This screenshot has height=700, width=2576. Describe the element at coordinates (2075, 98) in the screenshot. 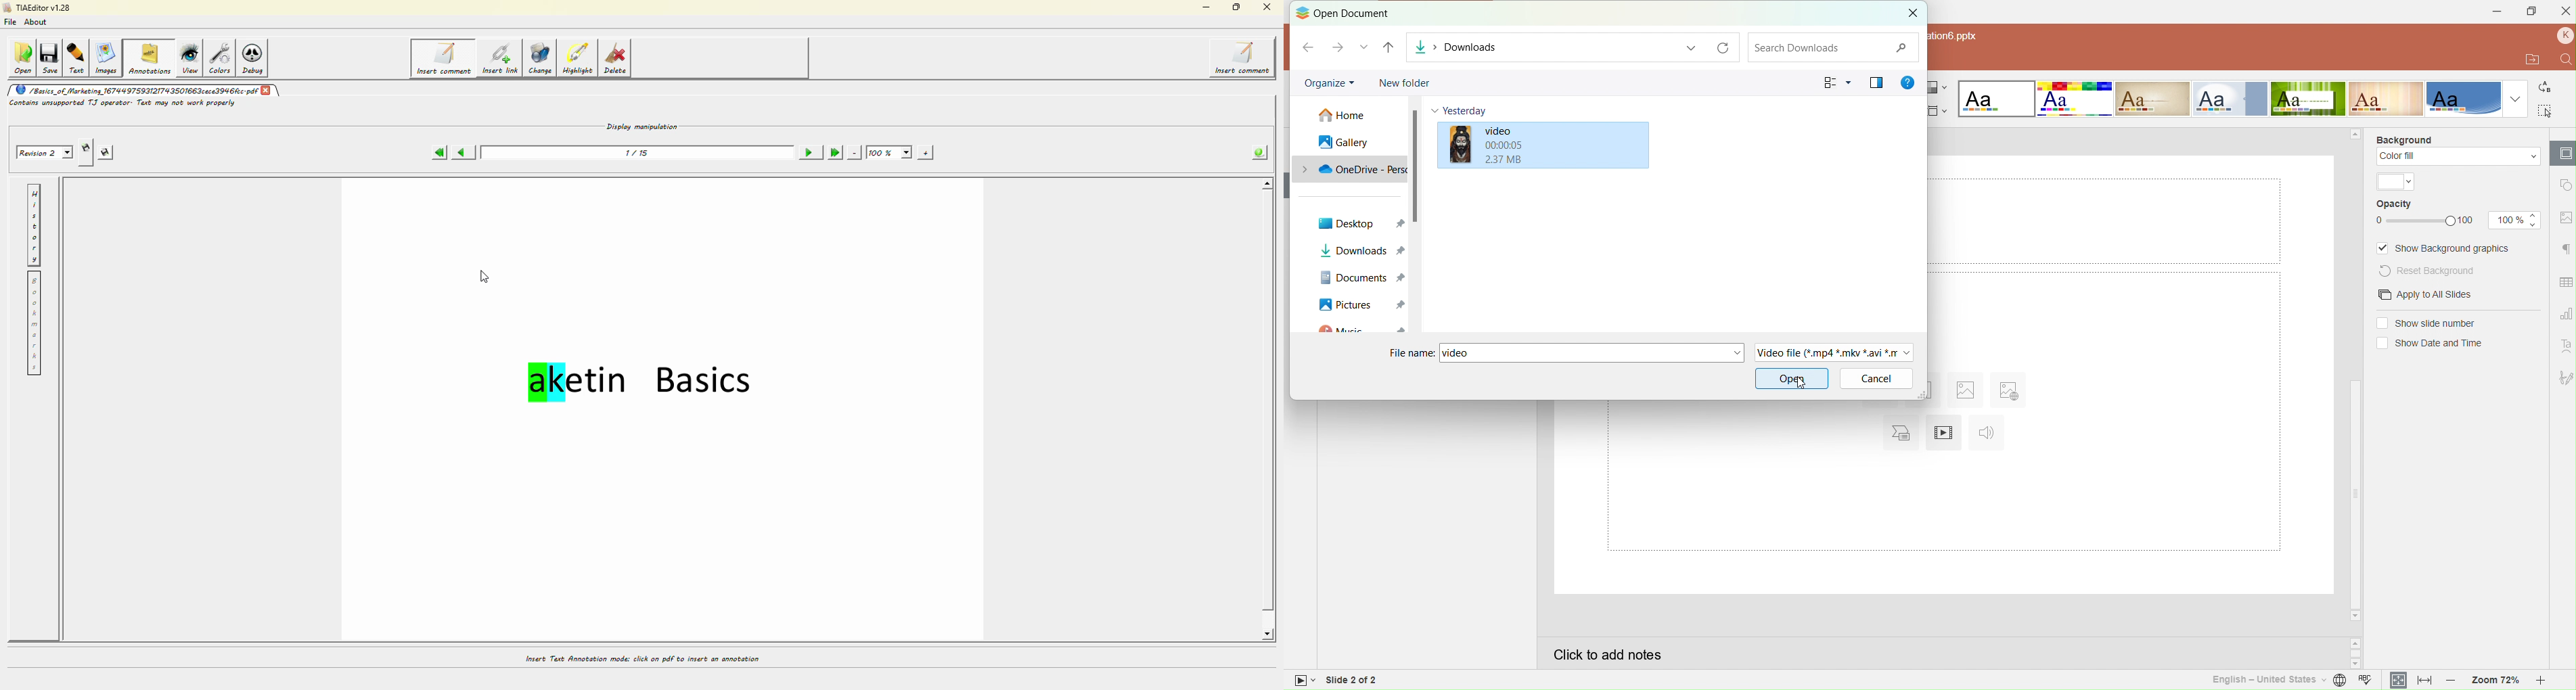

I see `Basic` at that location.